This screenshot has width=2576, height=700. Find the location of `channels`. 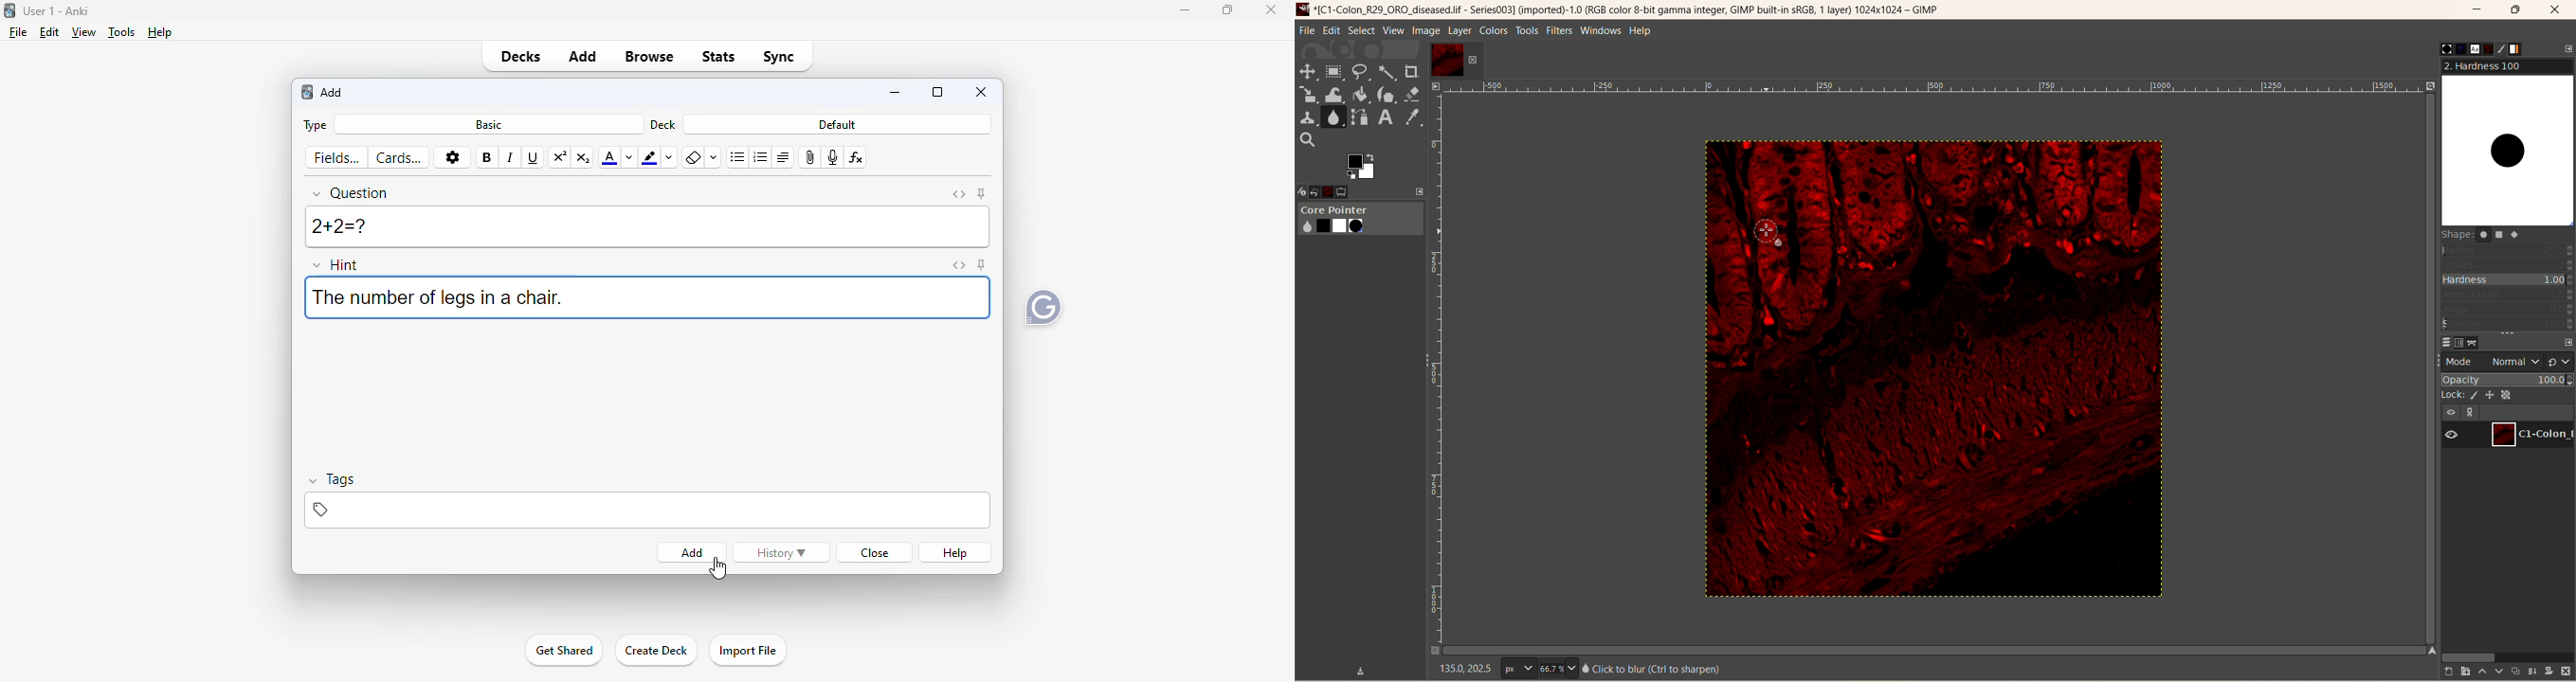

channels is located at coordinates (2458, 342).